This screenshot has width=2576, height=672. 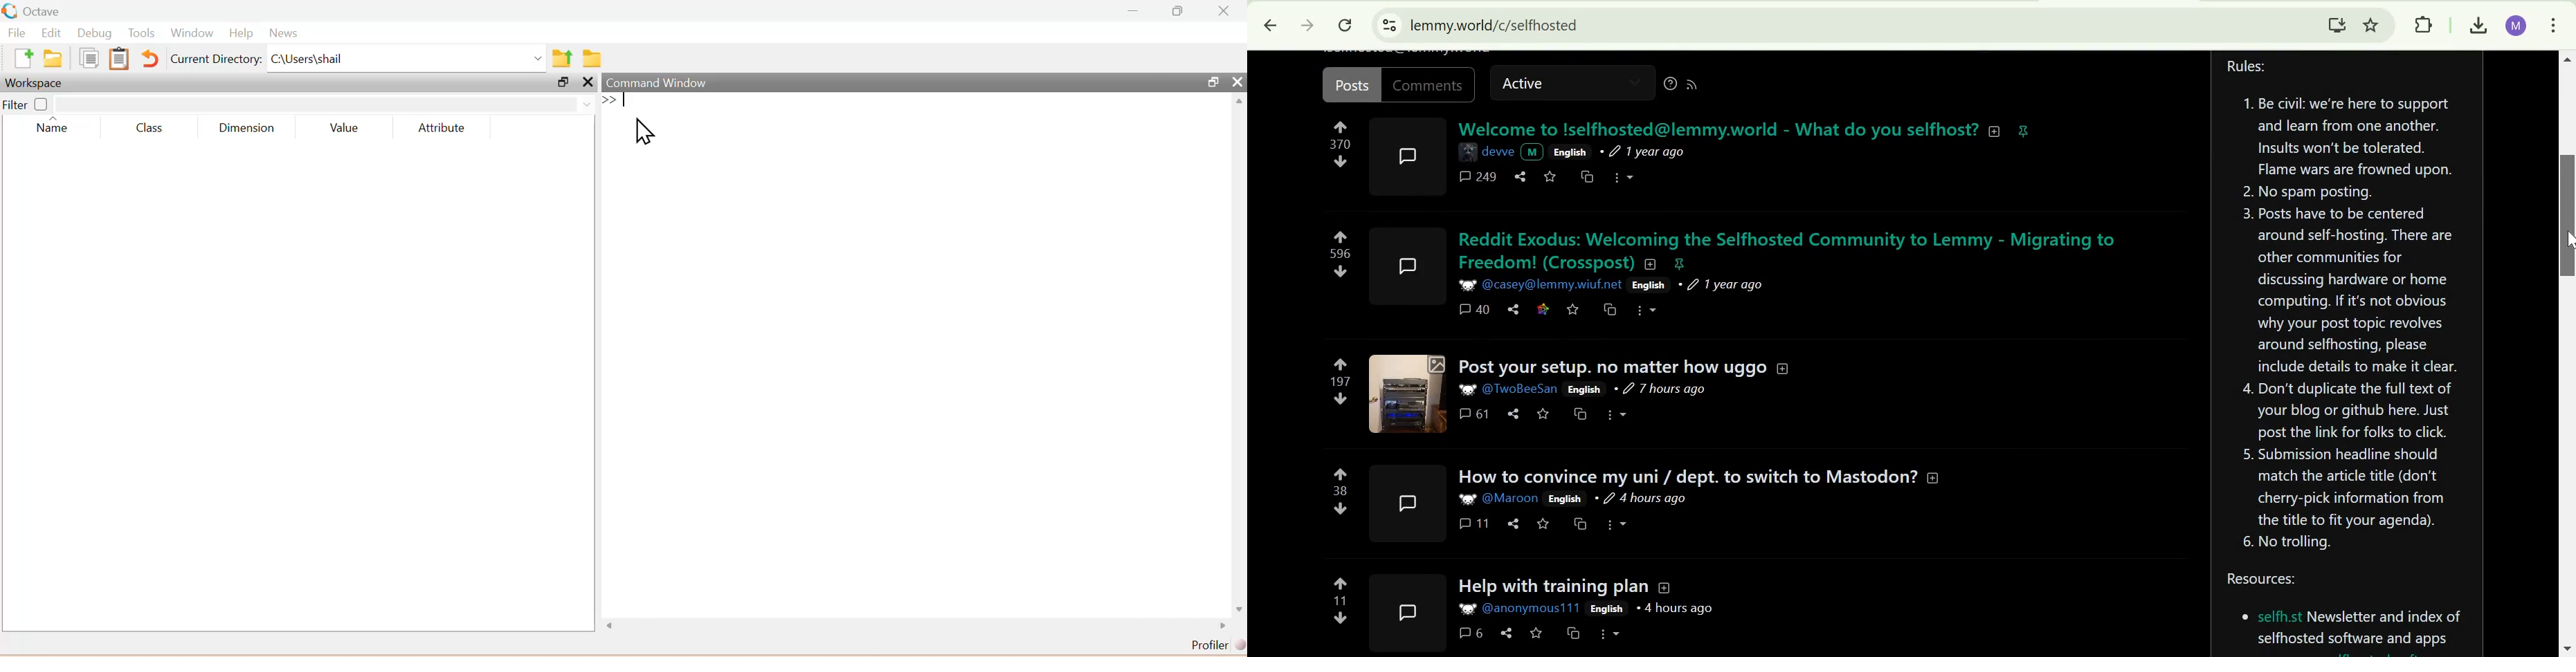 I want to click on customize and control google chrome, so click(x=2555, y=24).